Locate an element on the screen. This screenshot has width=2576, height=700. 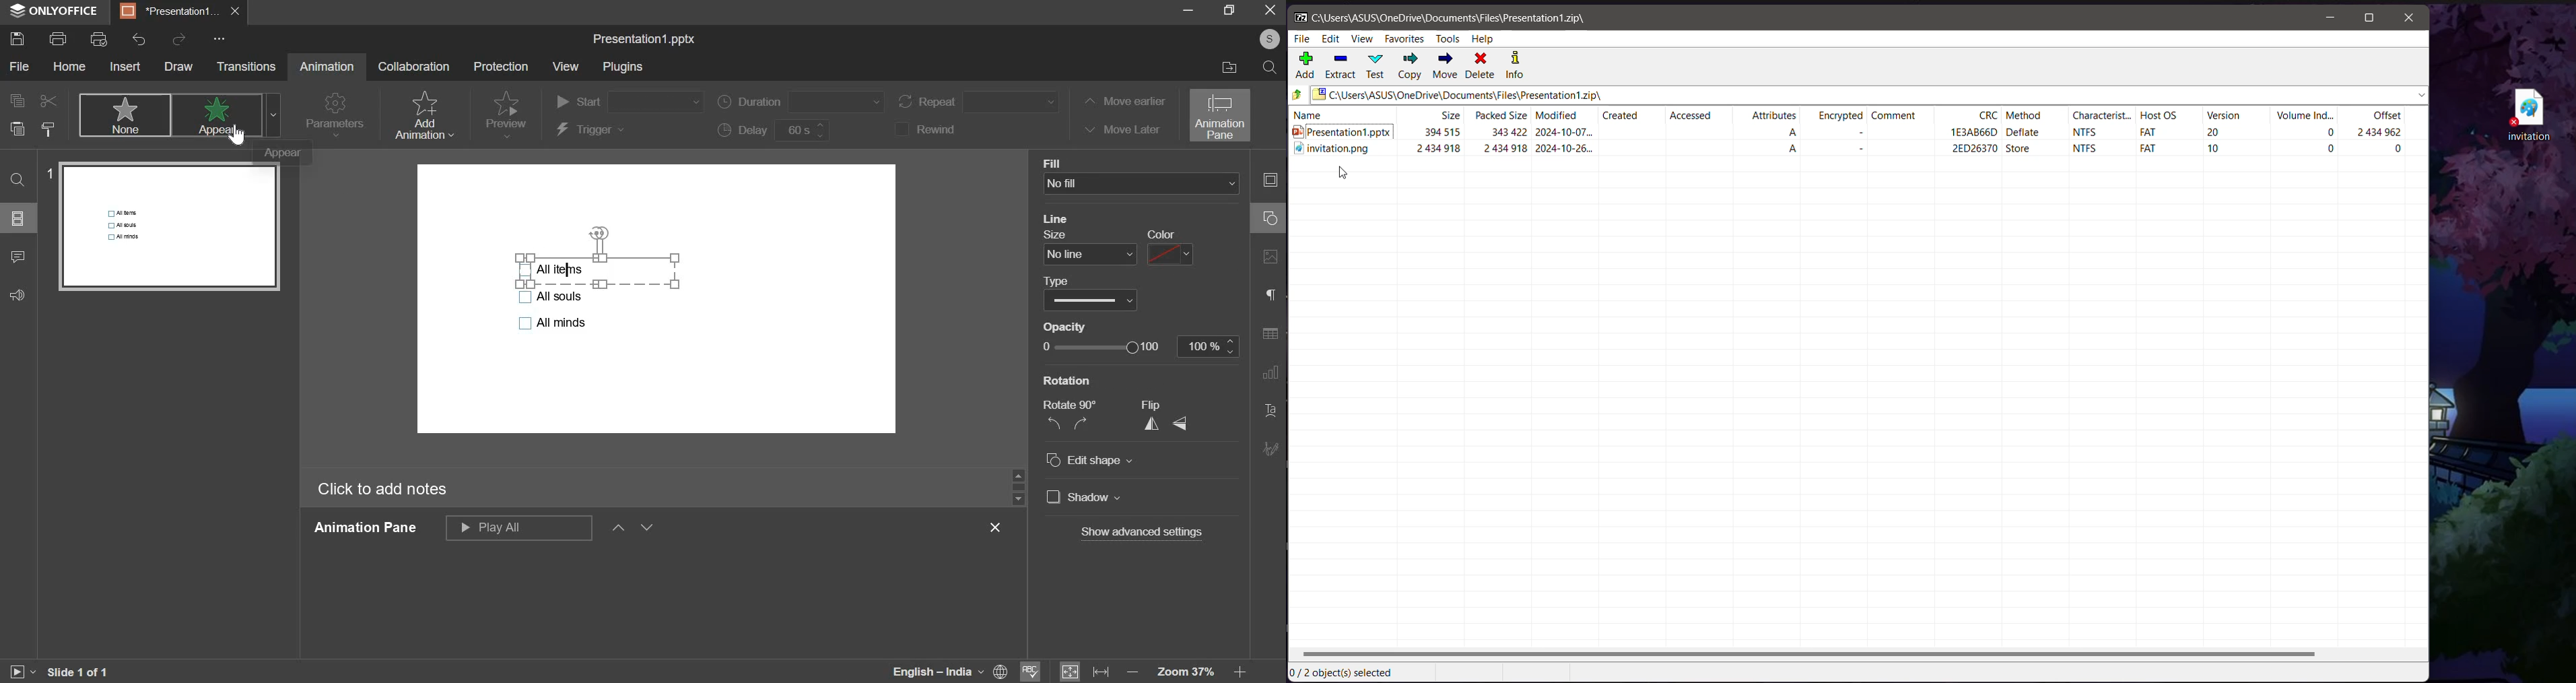
The file is available in the selected archive folder is located at coordinates (1858, 151).